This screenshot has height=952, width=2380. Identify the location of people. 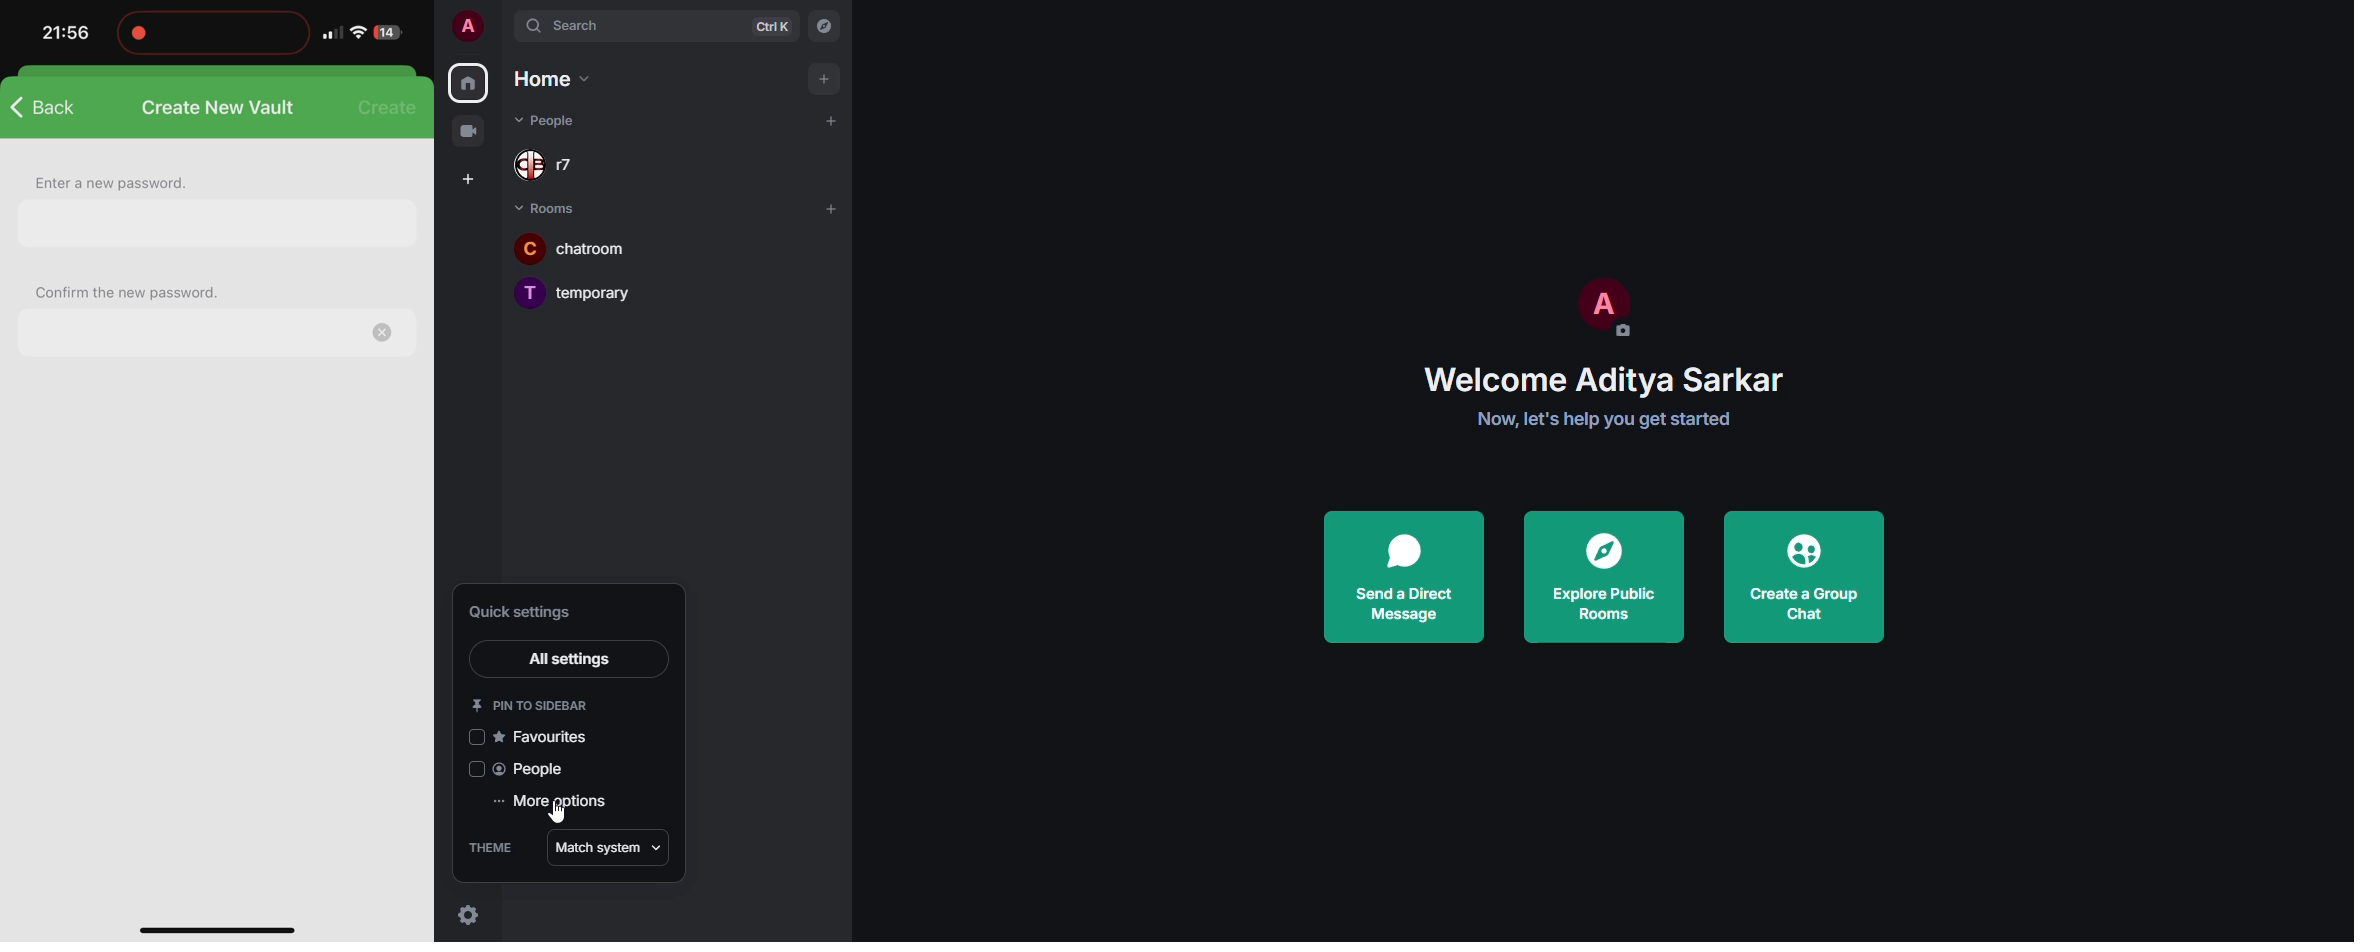
(556, 120).